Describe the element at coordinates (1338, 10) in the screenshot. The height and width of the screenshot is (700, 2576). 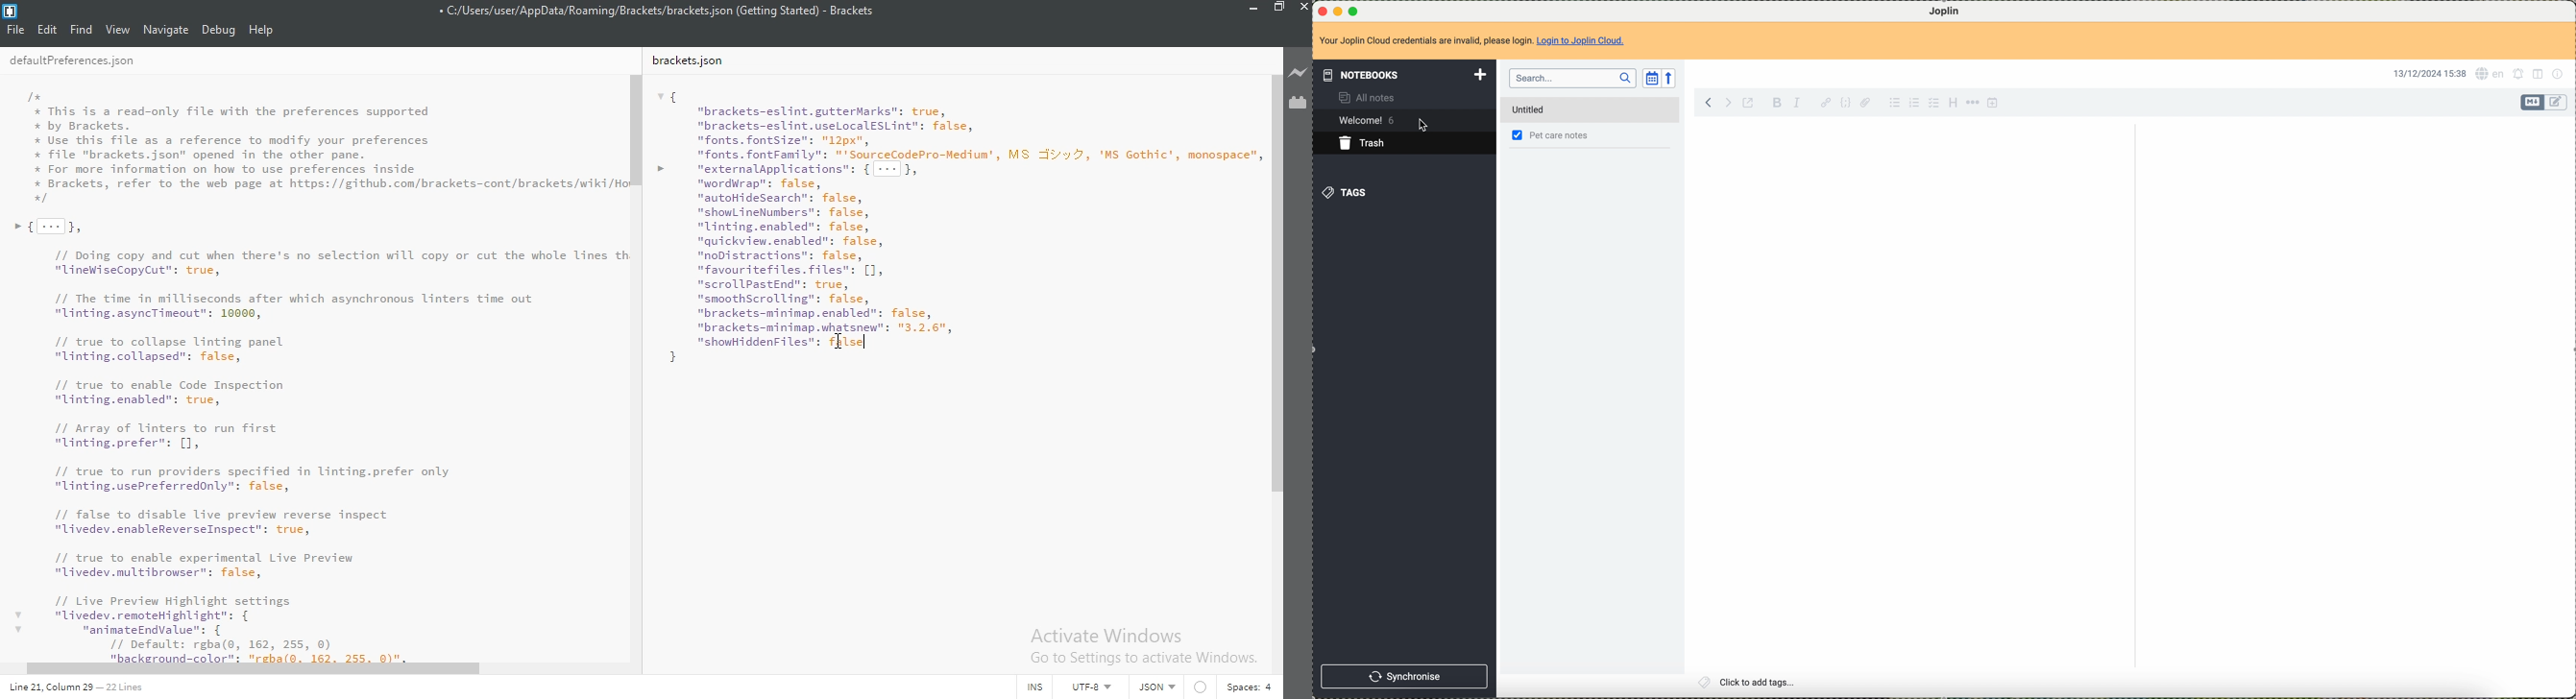
I see `minimize program` at that location.